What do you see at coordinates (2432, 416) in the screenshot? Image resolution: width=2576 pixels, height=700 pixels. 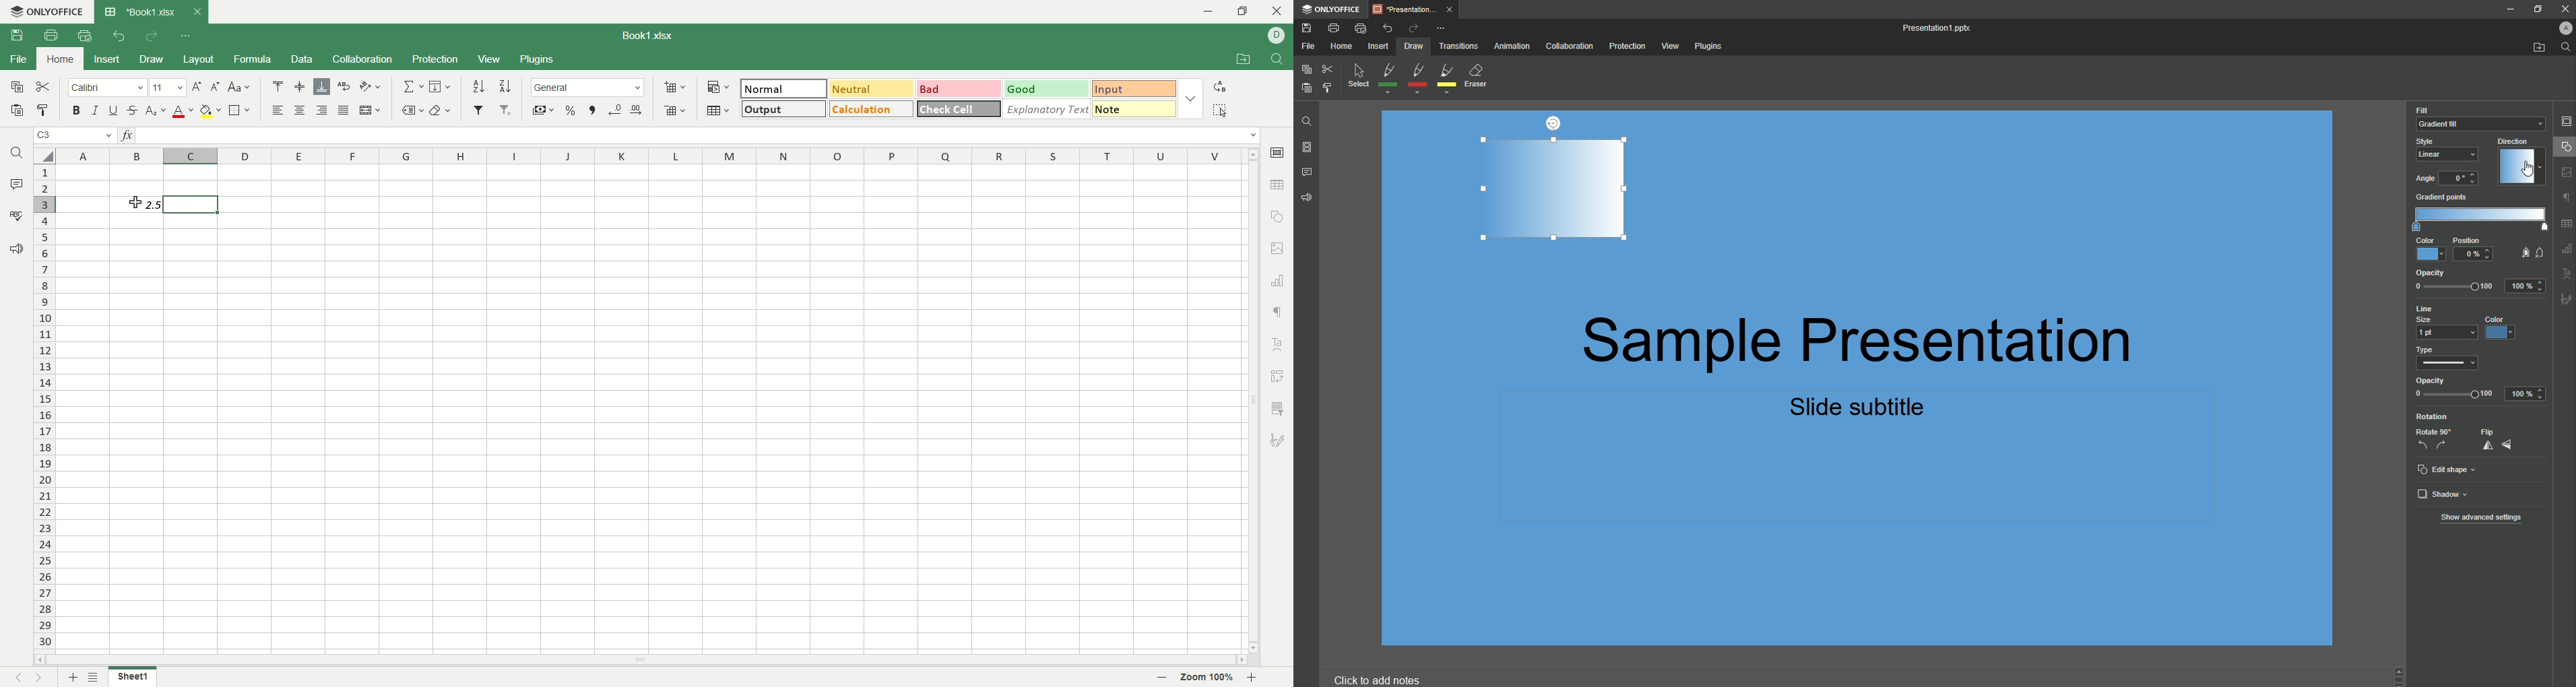 I see `Rotation` at bounding box center [2432, 416].